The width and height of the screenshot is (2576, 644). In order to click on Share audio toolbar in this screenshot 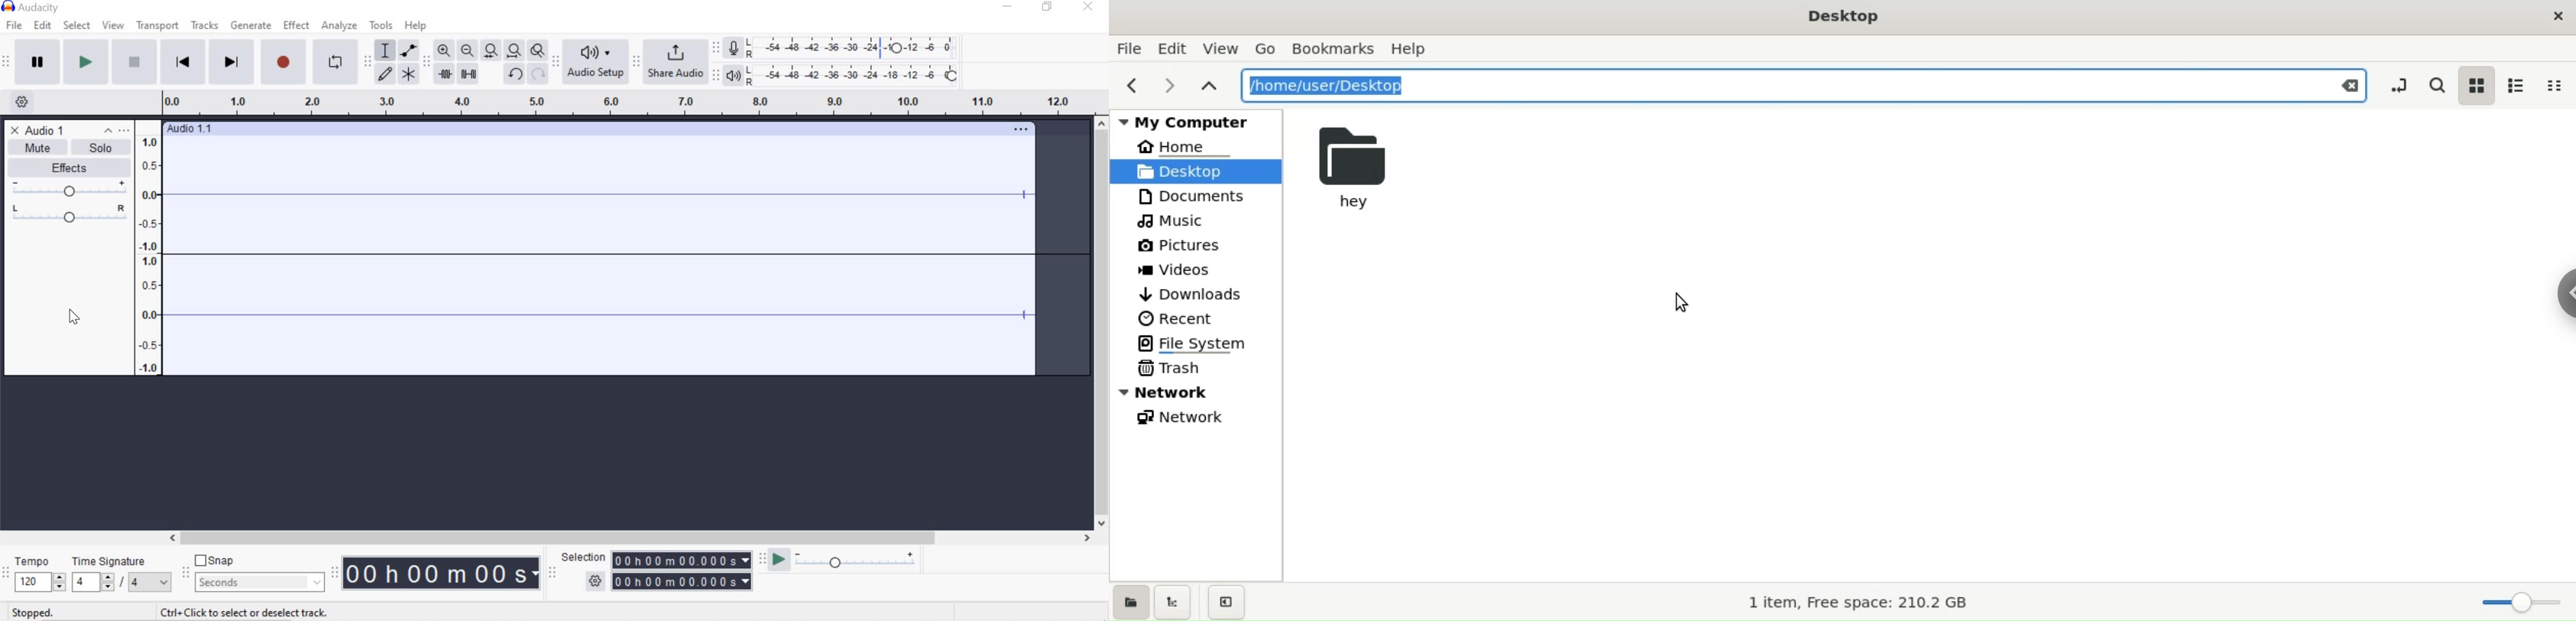, I will do `click(636, 61)`.